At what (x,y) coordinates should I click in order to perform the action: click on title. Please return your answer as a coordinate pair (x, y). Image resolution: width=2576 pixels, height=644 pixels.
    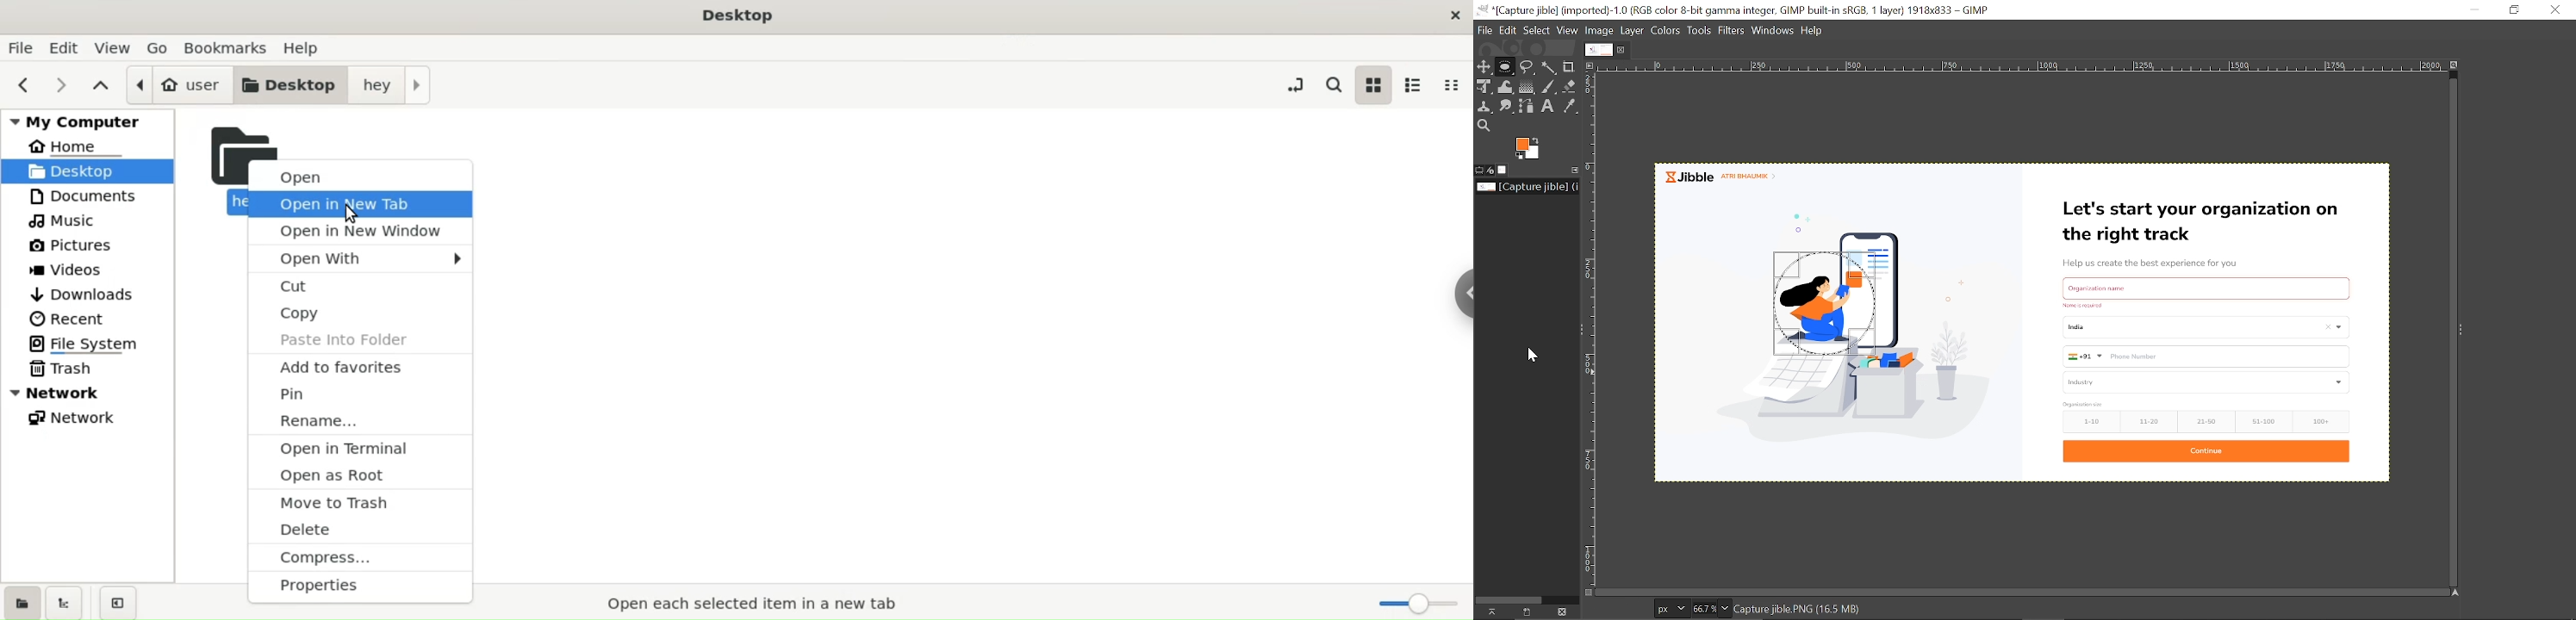
    Looking at the image, I should click on (735, 16).